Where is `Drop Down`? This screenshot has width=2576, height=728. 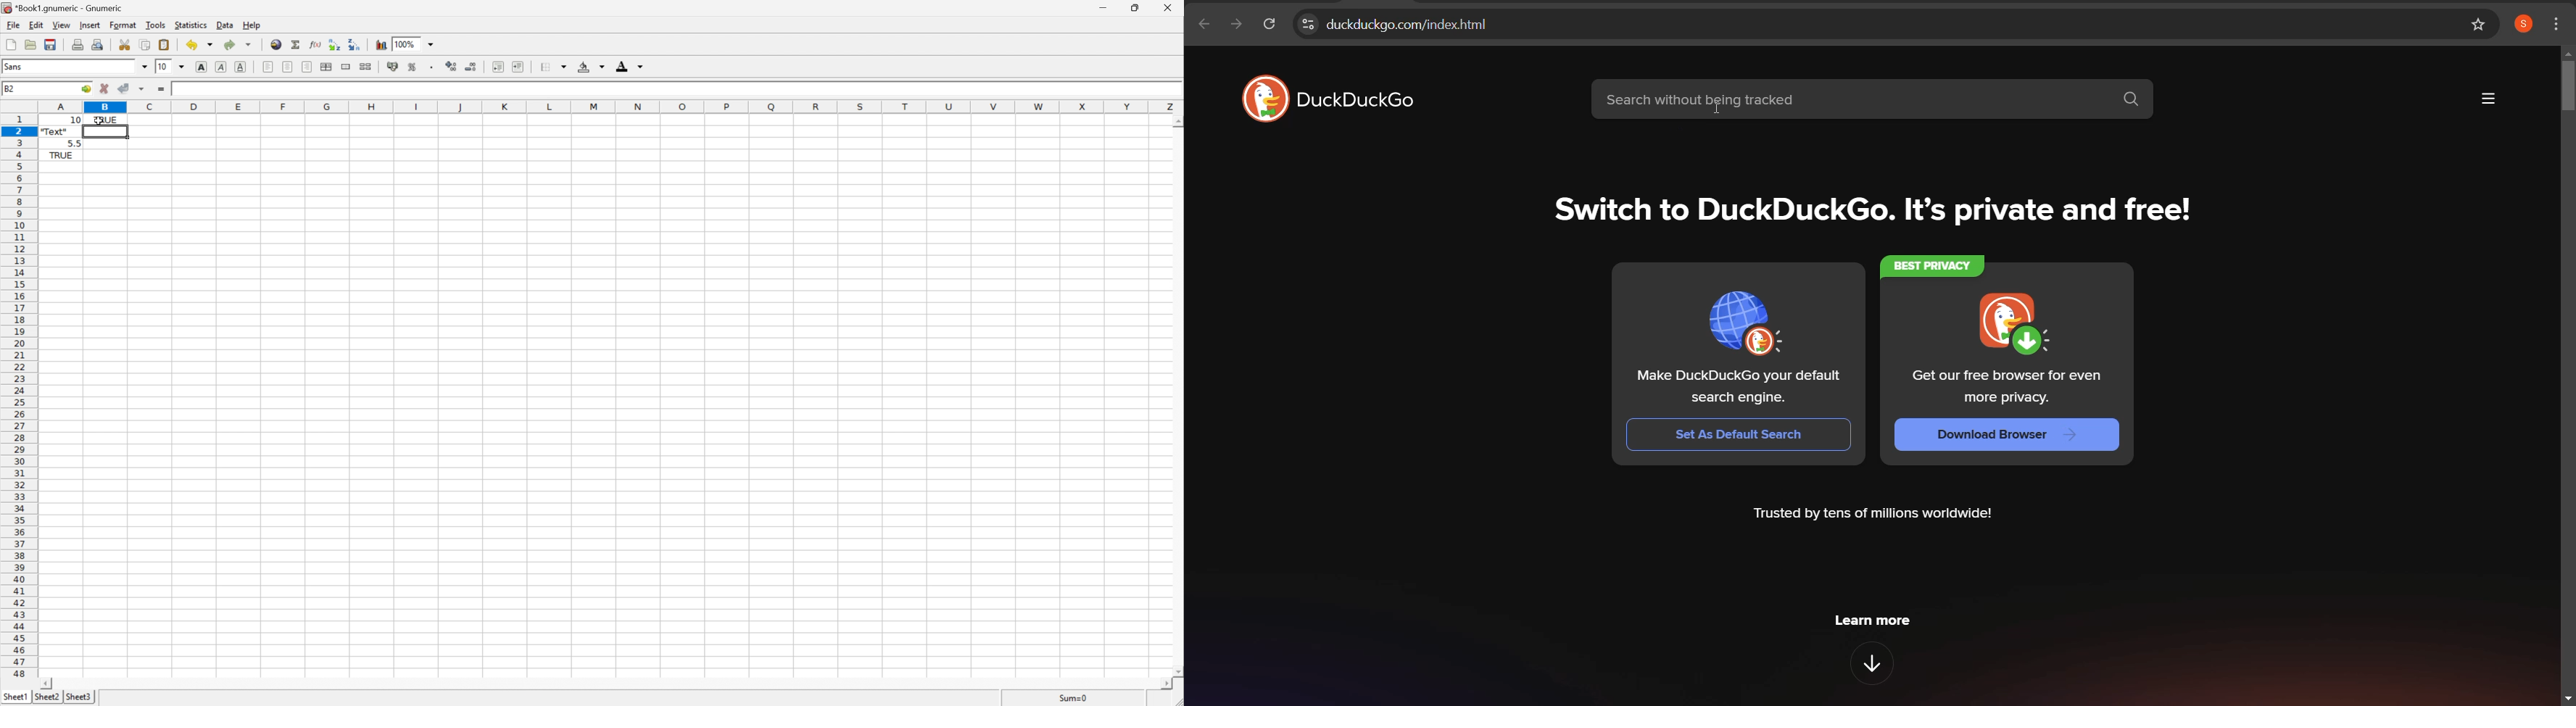 Drop Down is located at coordinates (142, 66).